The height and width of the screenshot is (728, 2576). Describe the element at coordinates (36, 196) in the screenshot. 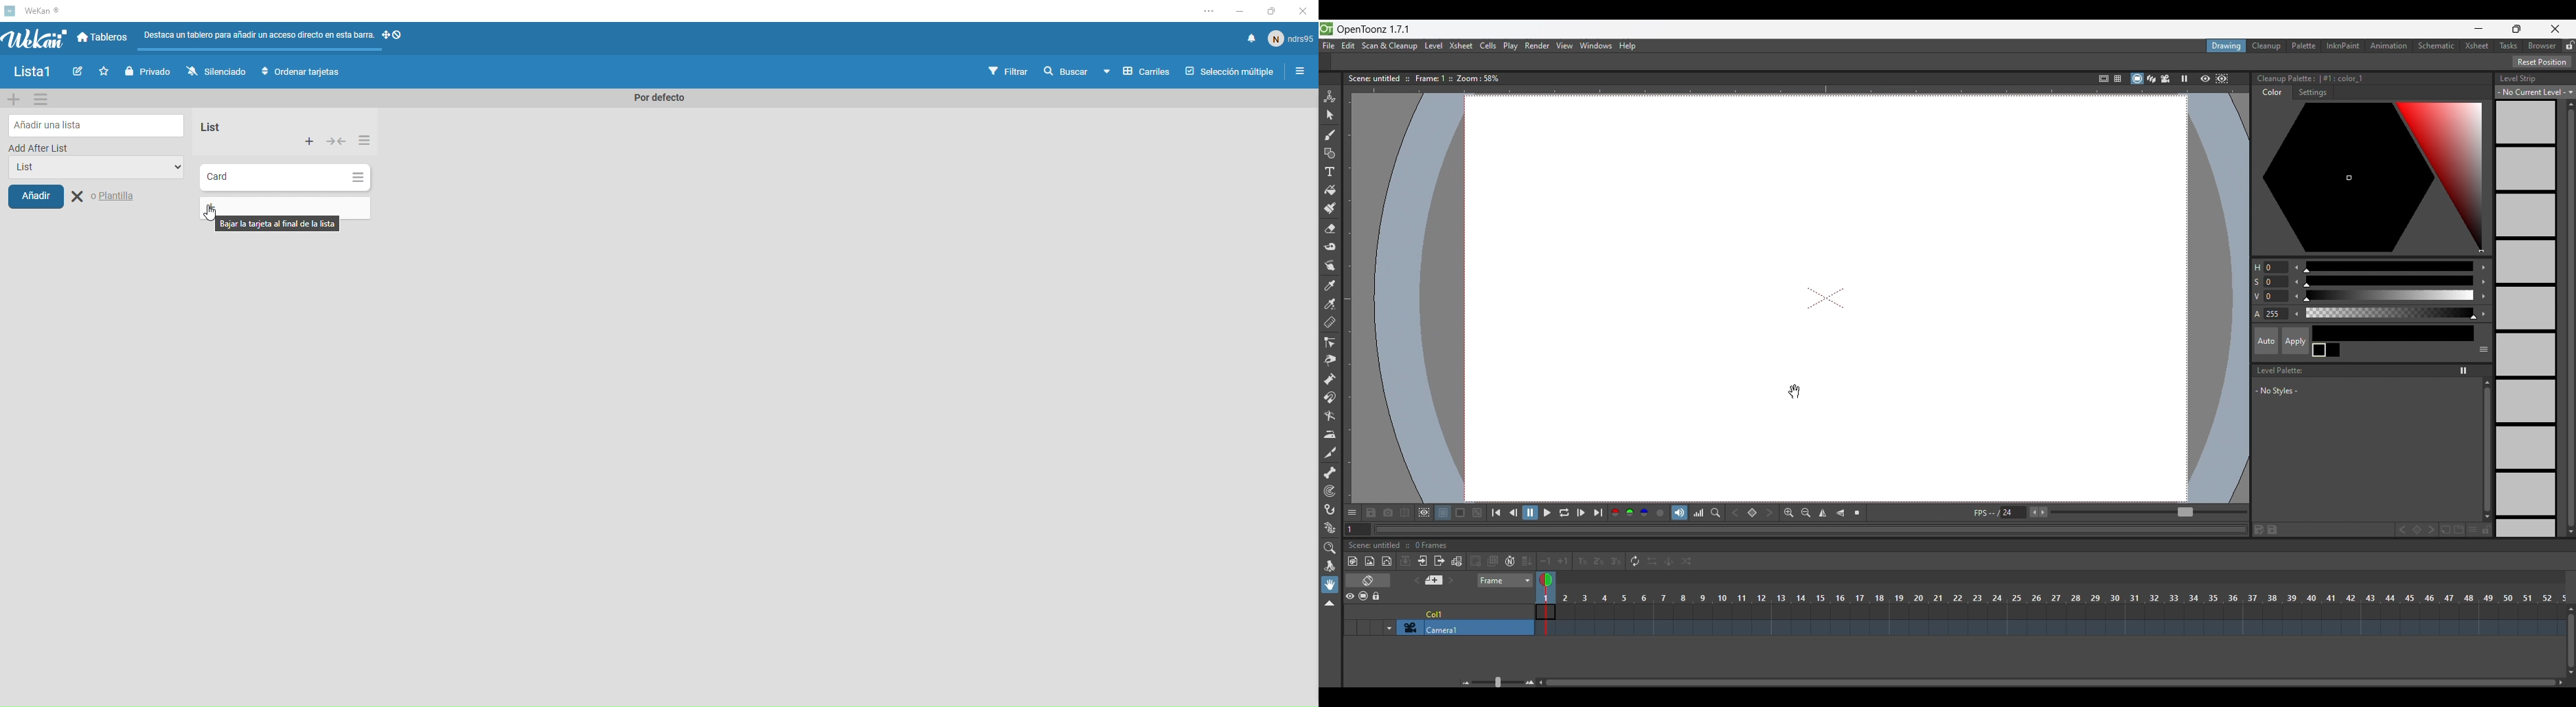

I see `Add` at that location.